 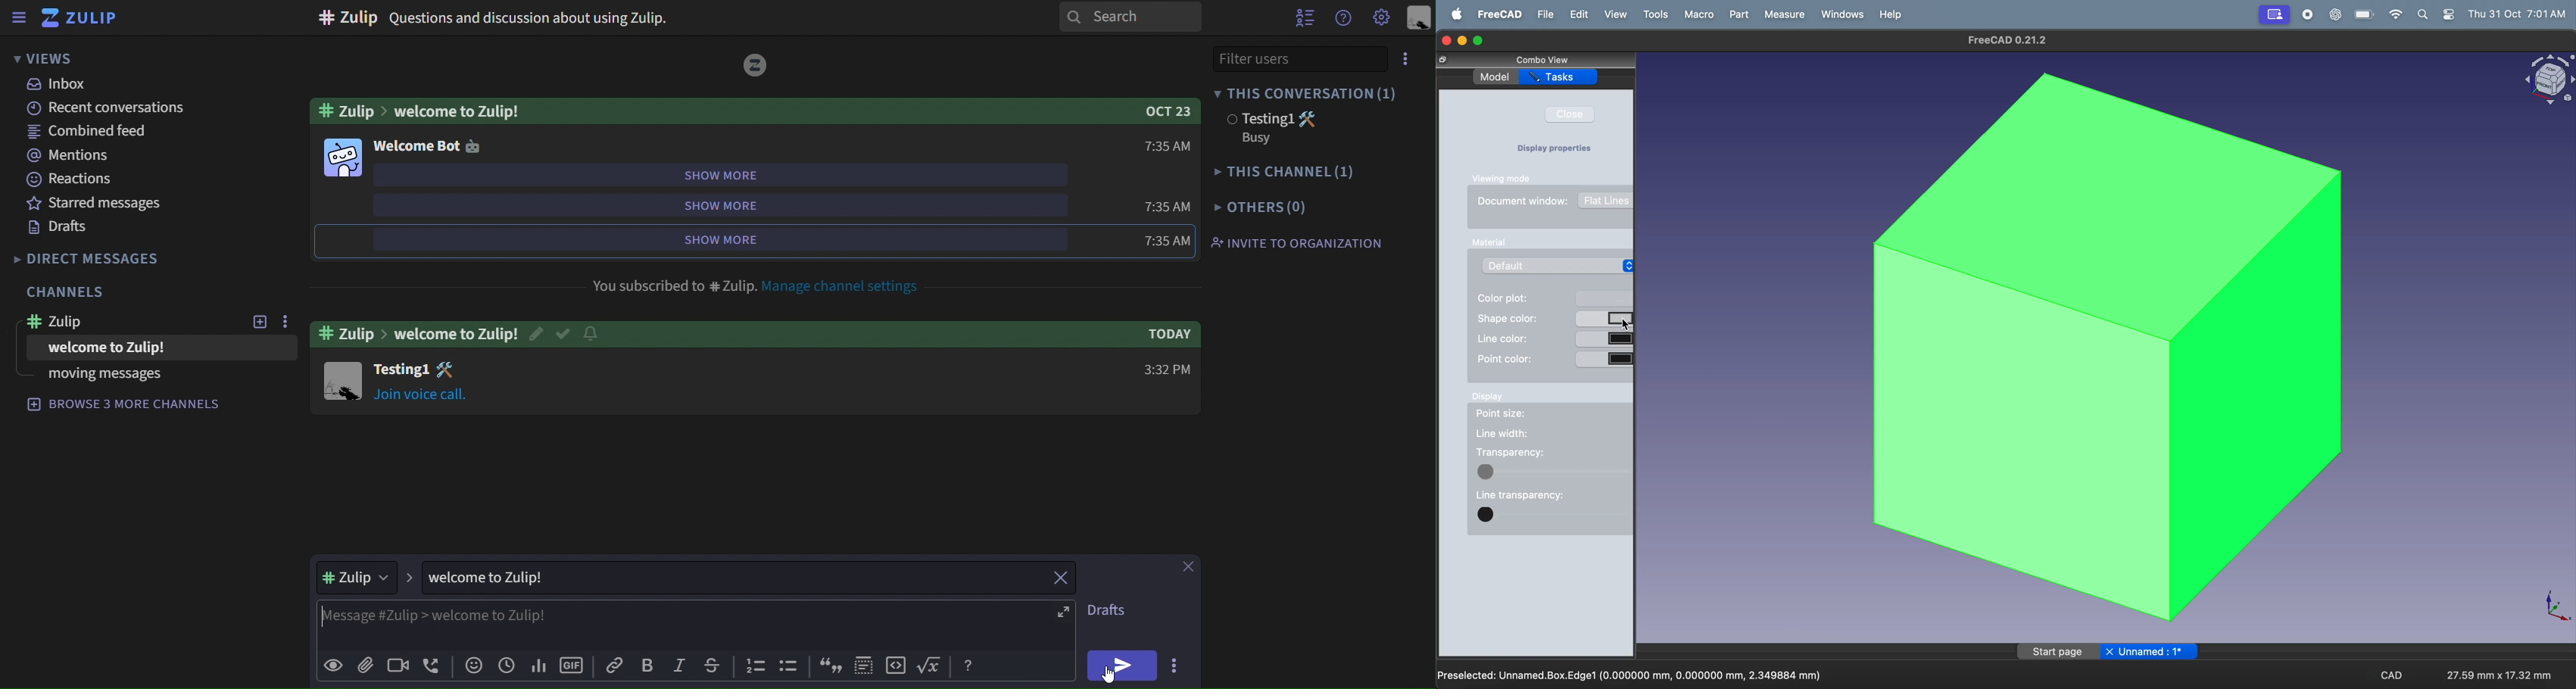 What do you see at coordinates (2307, 15) in the screenshot?
I see `record` at bounding box center [2307, 15].